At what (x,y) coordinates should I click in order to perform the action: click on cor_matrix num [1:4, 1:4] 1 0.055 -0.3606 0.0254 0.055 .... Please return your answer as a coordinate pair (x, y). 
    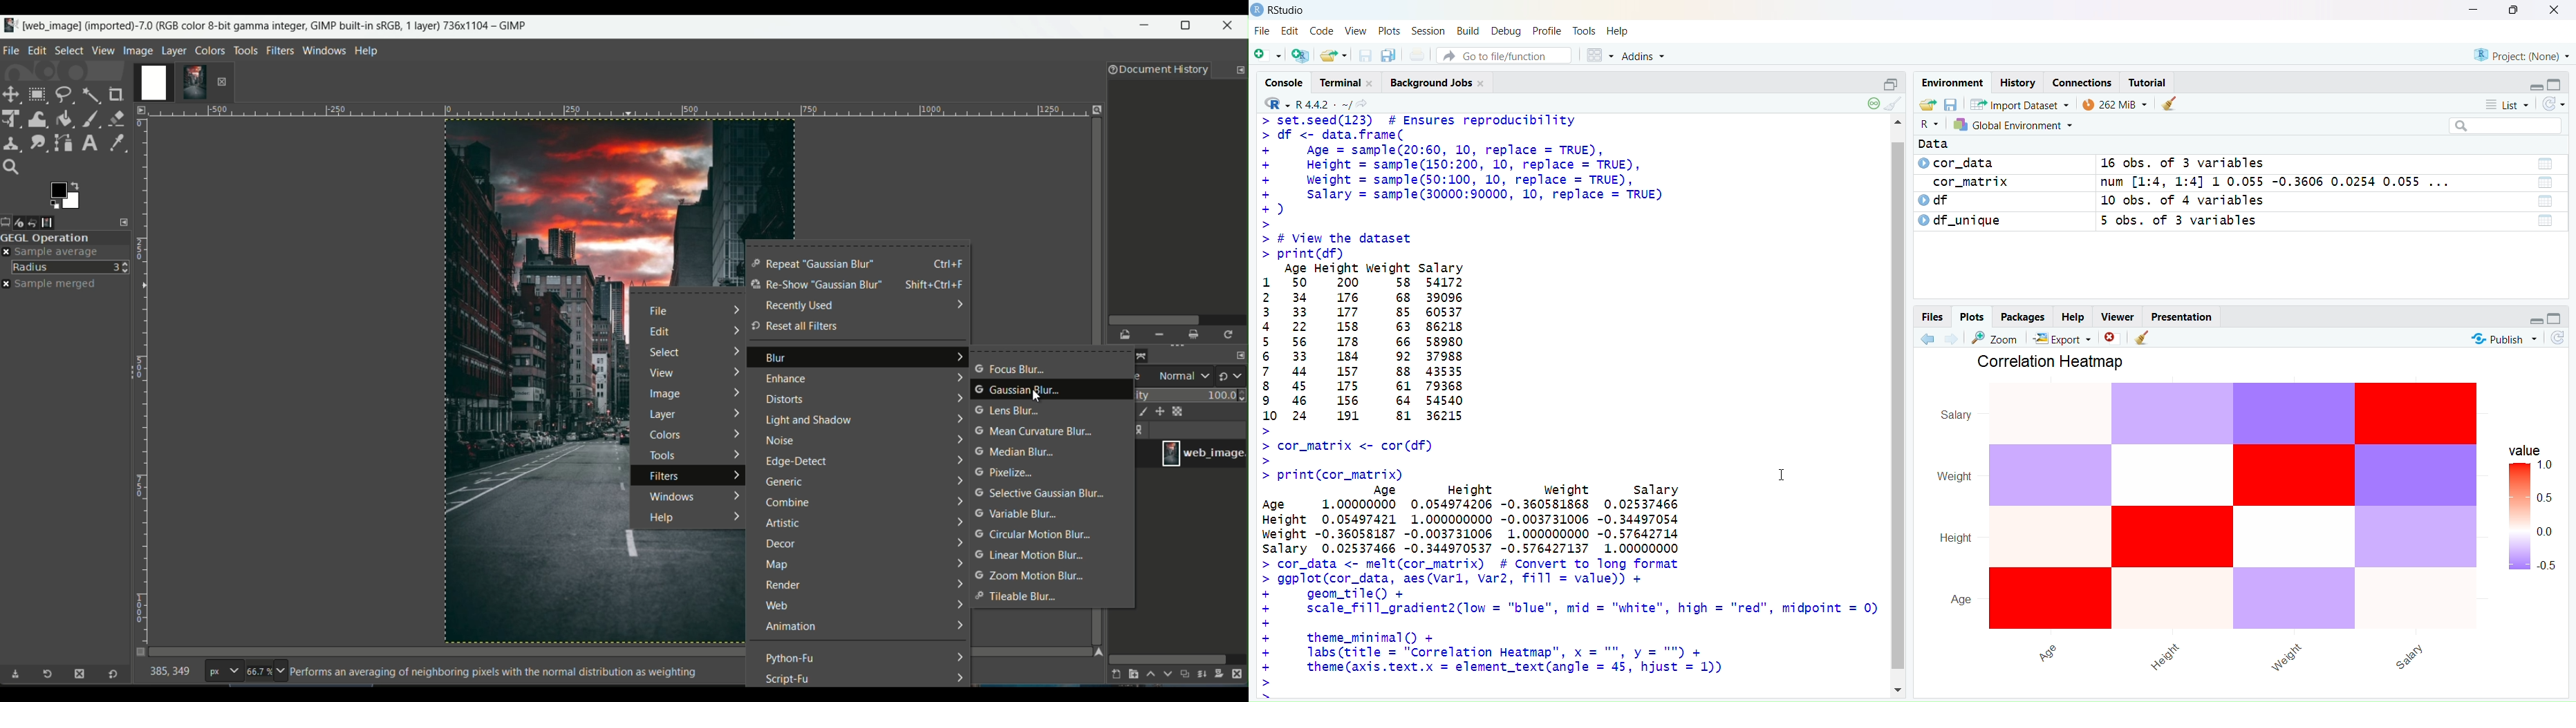
    Looking at the image, I should click on (2203, 183).